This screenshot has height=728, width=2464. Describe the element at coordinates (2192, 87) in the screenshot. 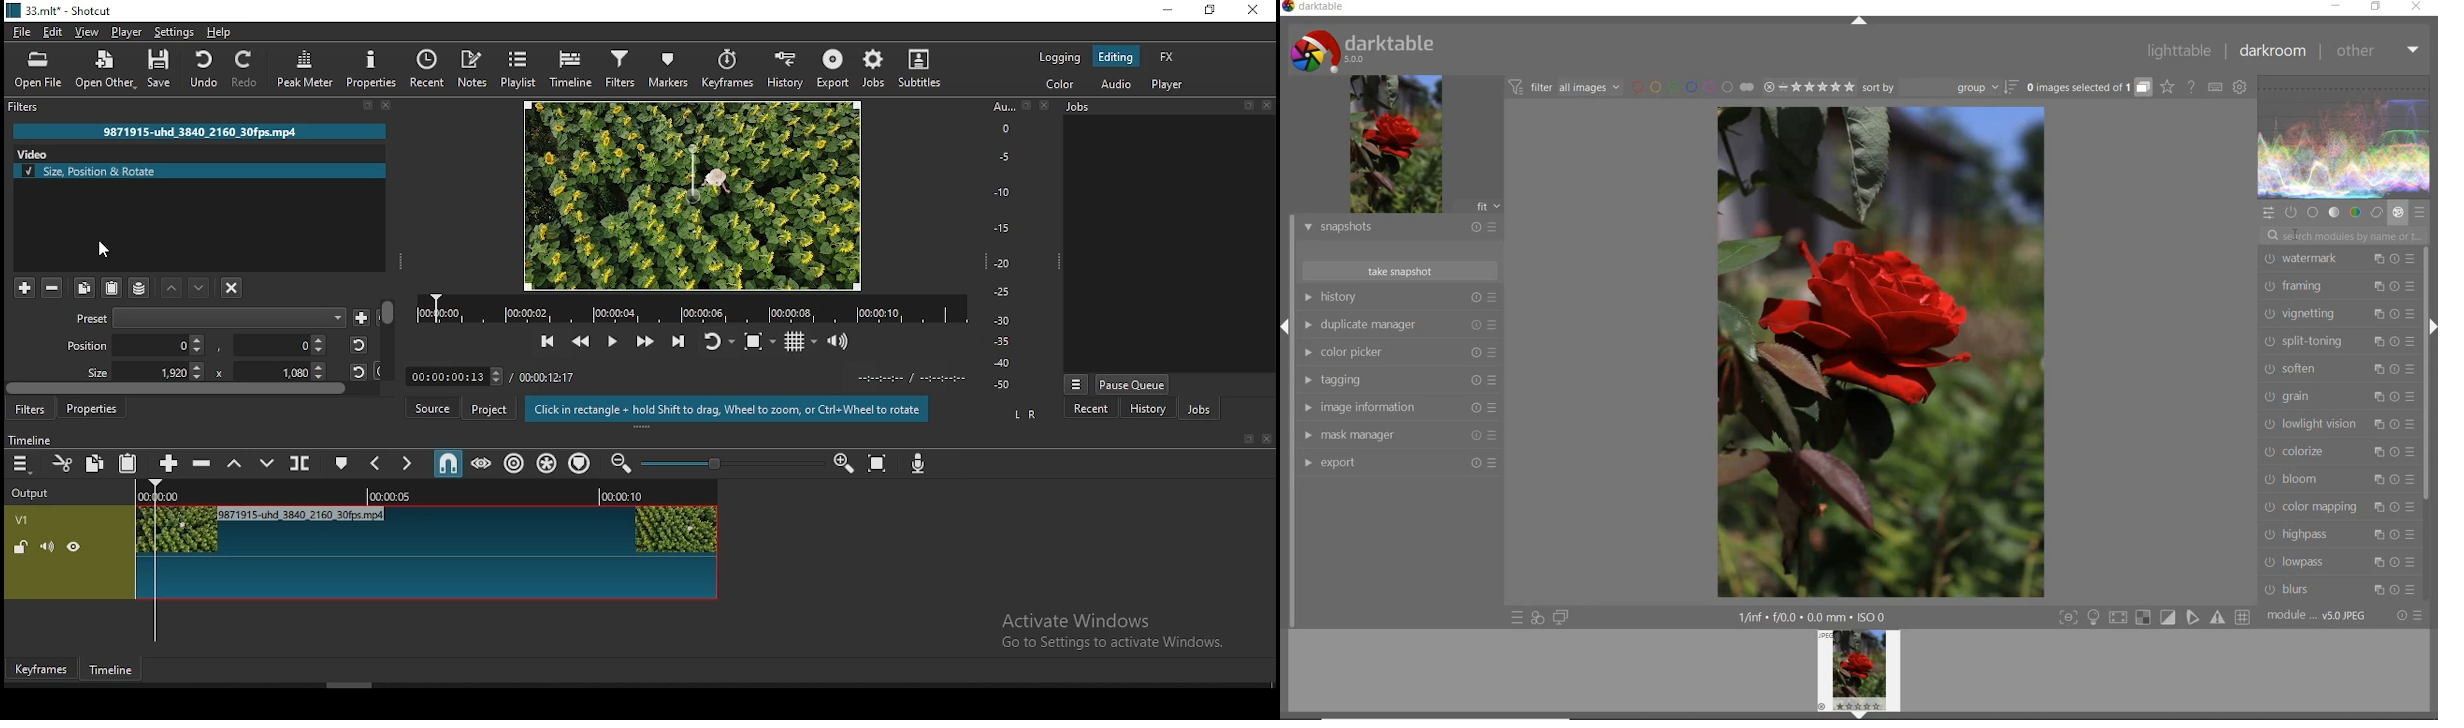

I see `enable online help` at that location.